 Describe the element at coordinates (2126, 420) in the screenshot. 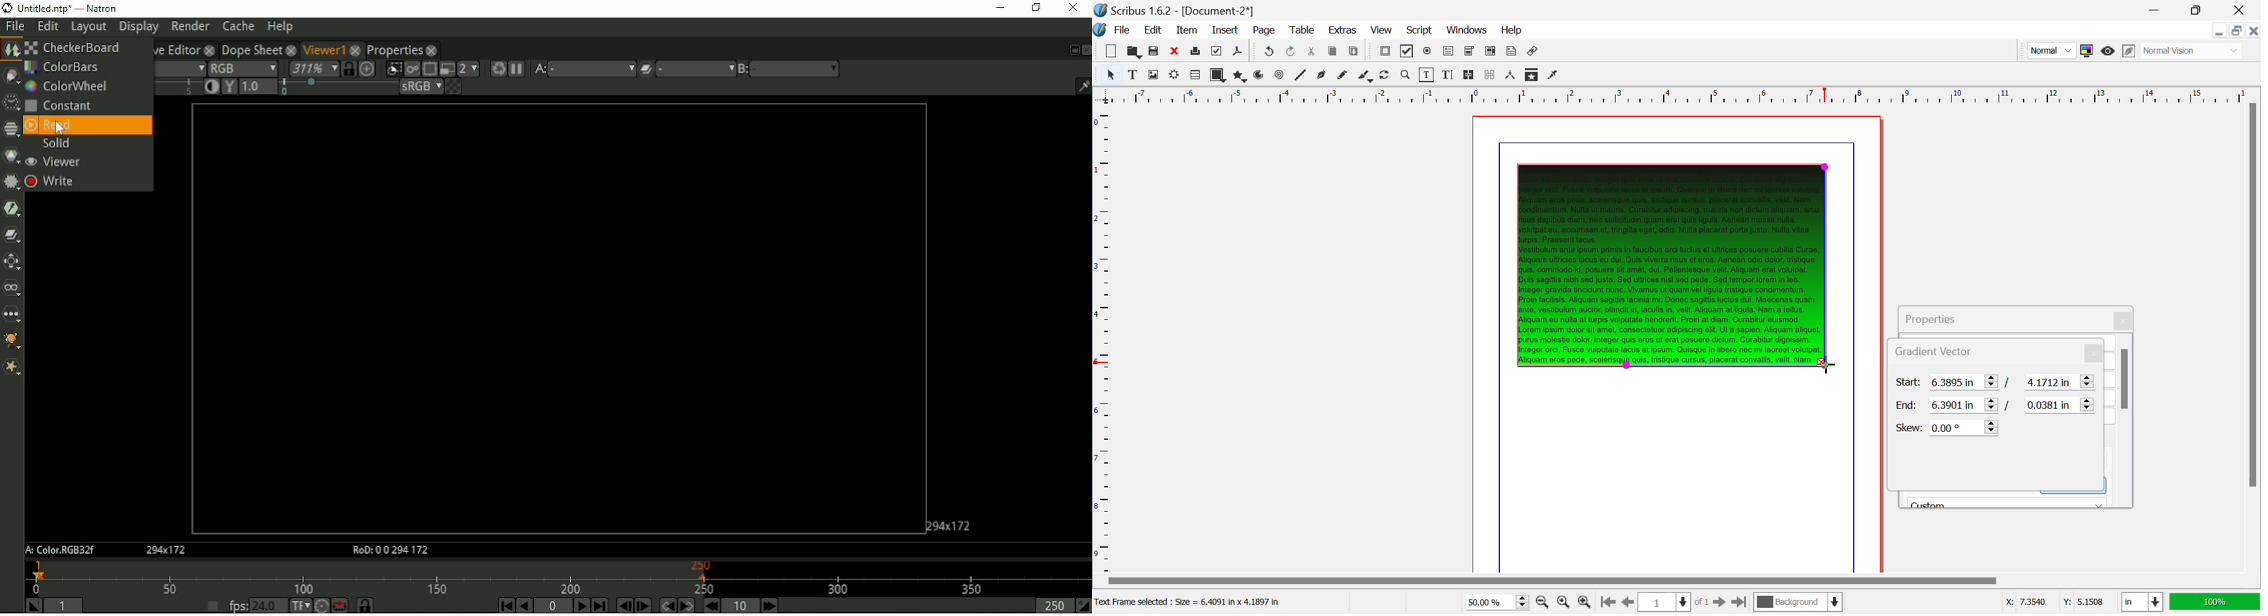

I see `Scroll Bar` at that location.